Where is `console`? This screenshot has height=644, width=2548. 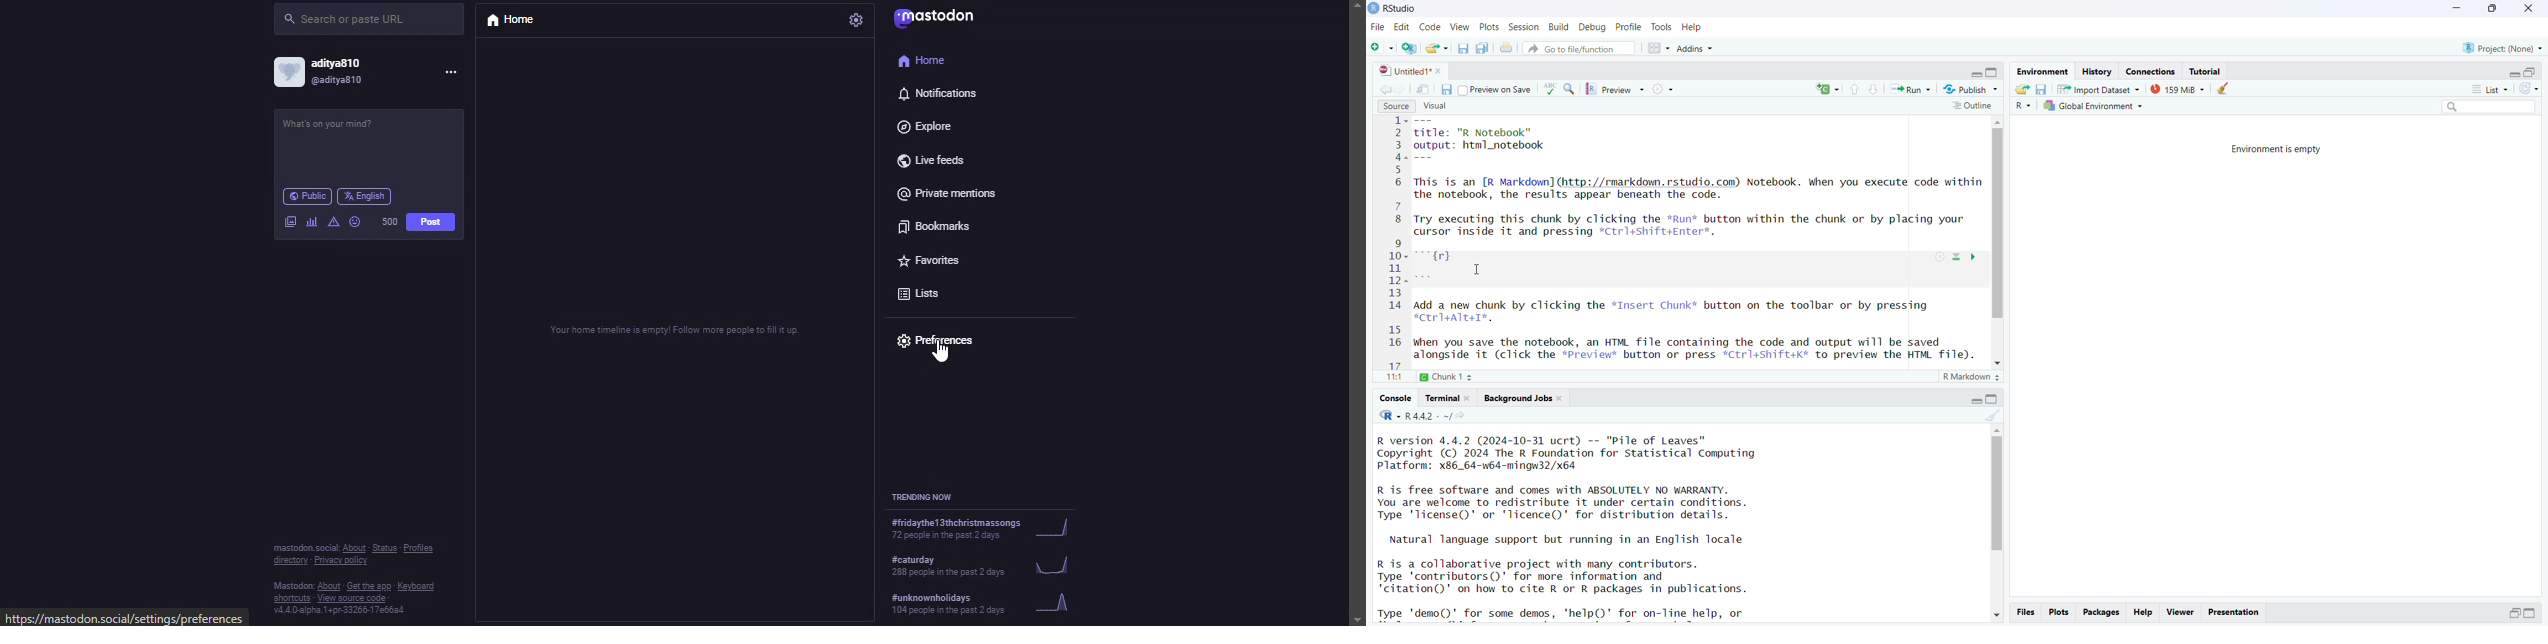 console is located at coordinates (1397, 398).